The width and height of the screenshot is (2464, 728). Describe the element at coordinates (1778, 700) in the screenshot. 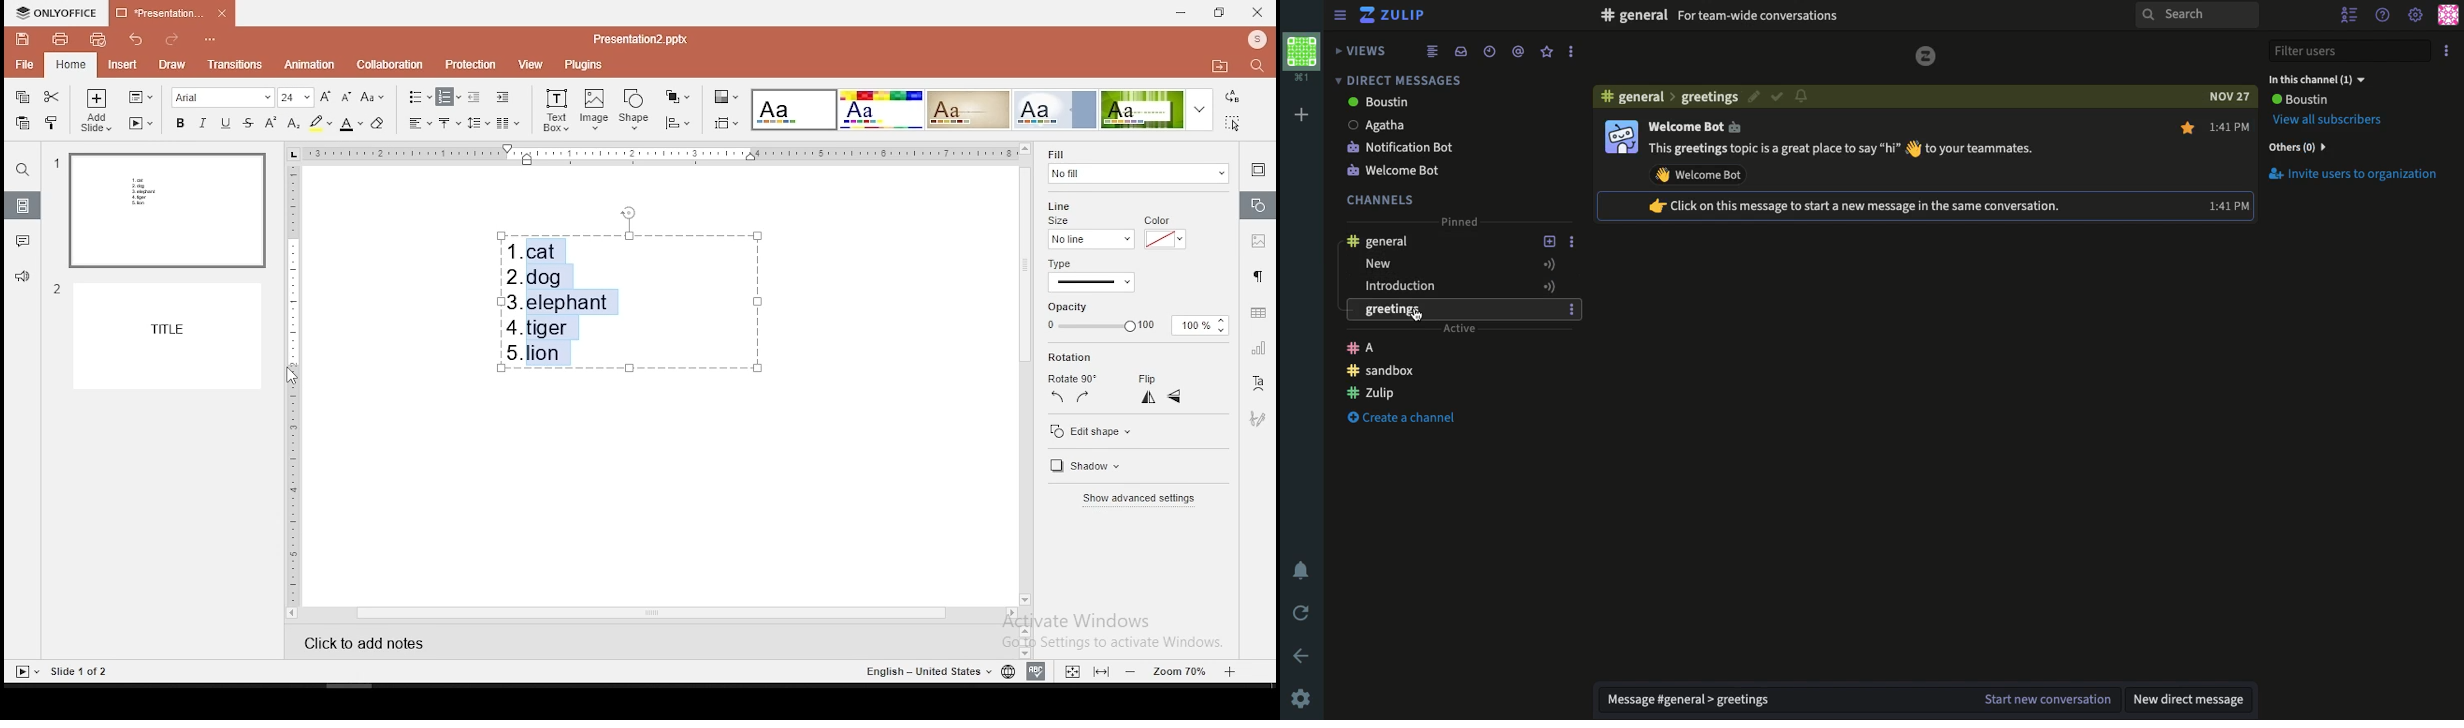

I see `Message` at that location.